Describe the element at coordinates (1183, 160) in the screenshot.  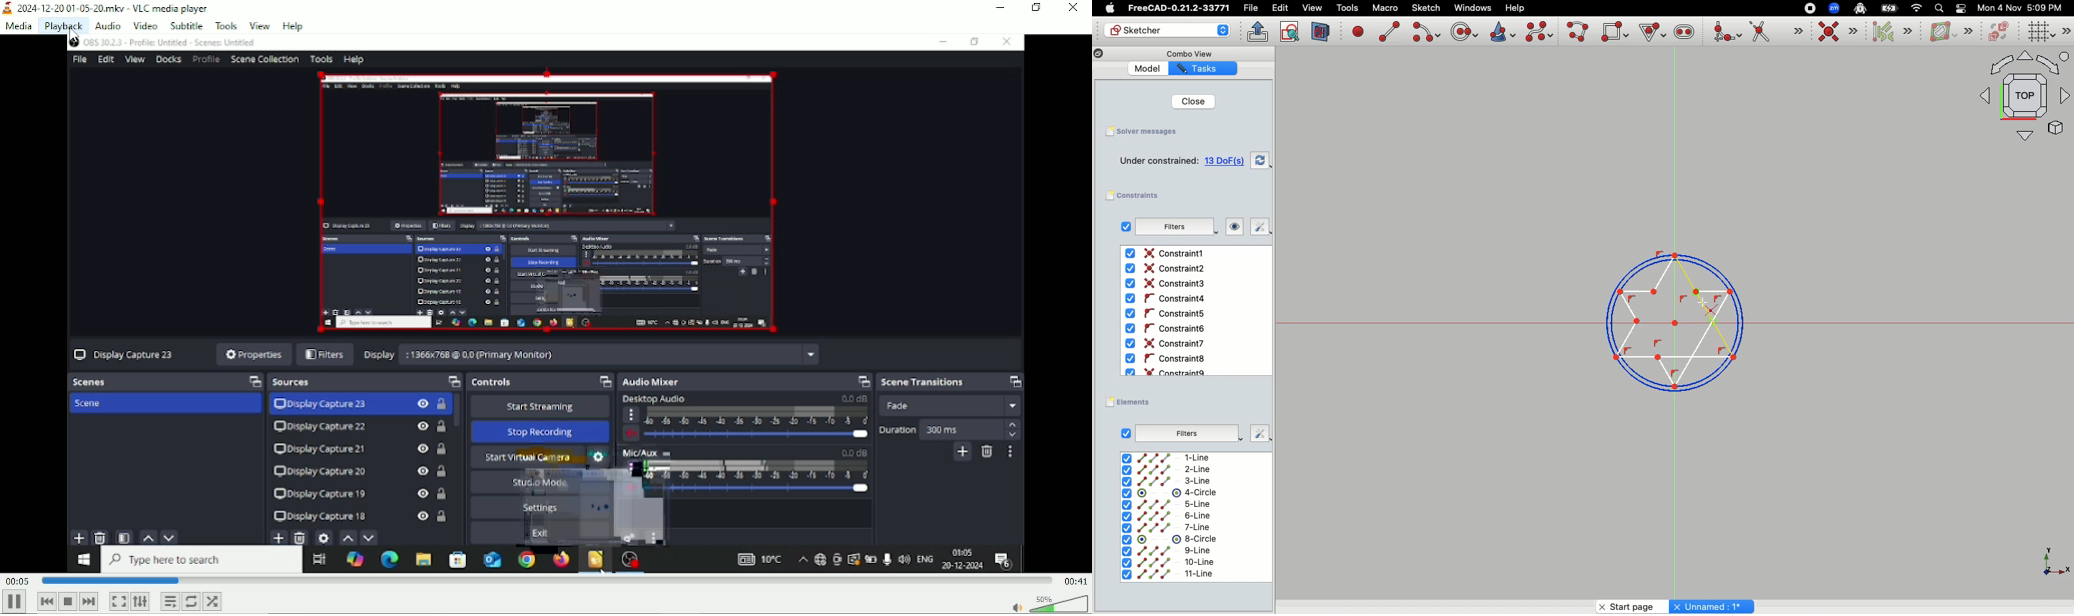
I see `Under constrained: 13 DoF(s)` at that location.